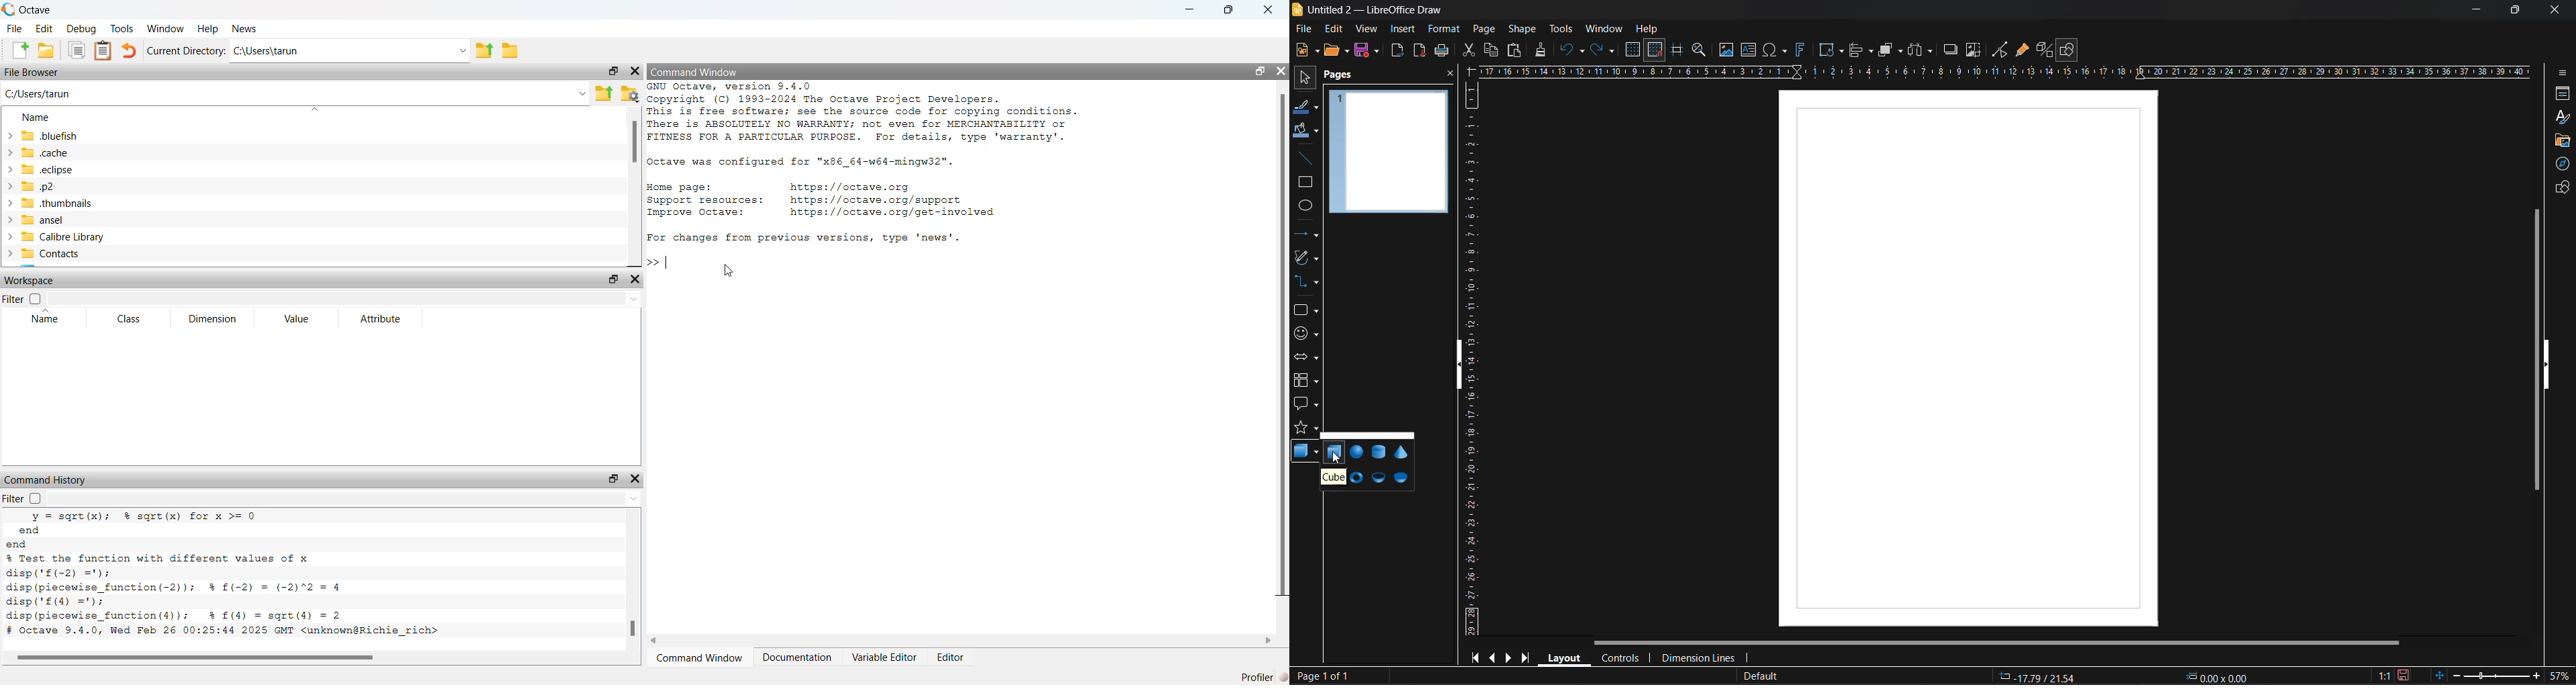 The width and height of the screenshot is (2576, 700). I want to click on symbols, so click(1304, 332).